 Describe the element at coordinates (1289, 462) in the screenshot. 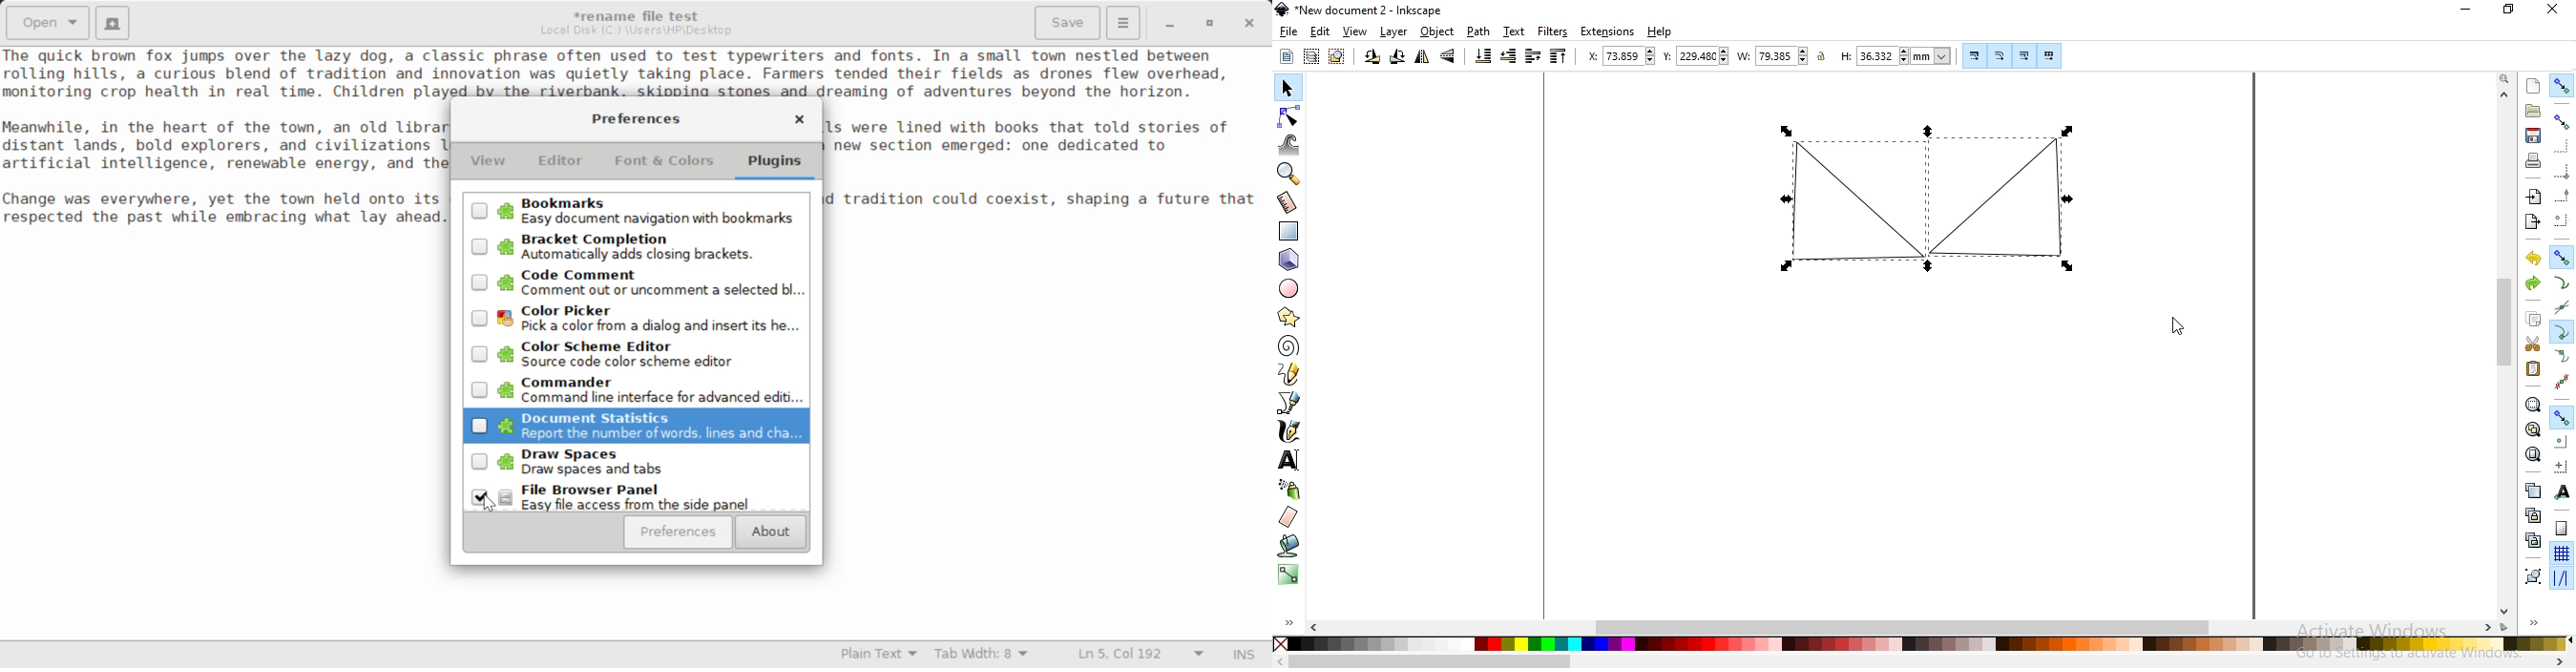

I see `create and edit text objects` at that location.